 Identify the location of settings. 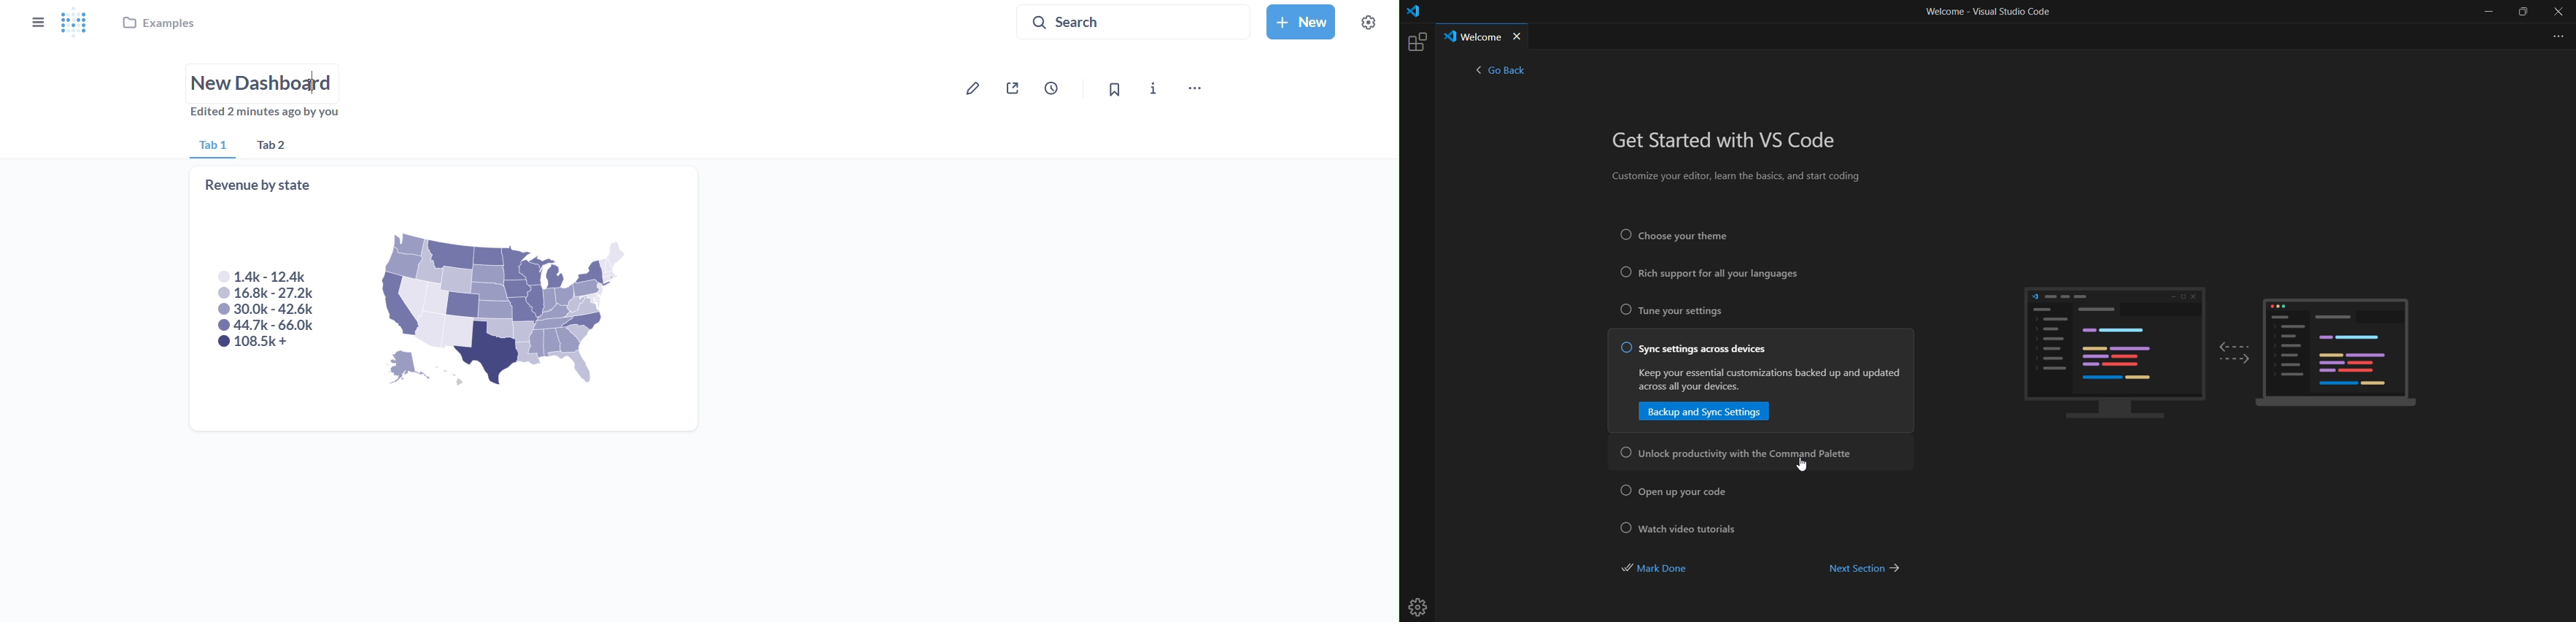
(1366, 21).